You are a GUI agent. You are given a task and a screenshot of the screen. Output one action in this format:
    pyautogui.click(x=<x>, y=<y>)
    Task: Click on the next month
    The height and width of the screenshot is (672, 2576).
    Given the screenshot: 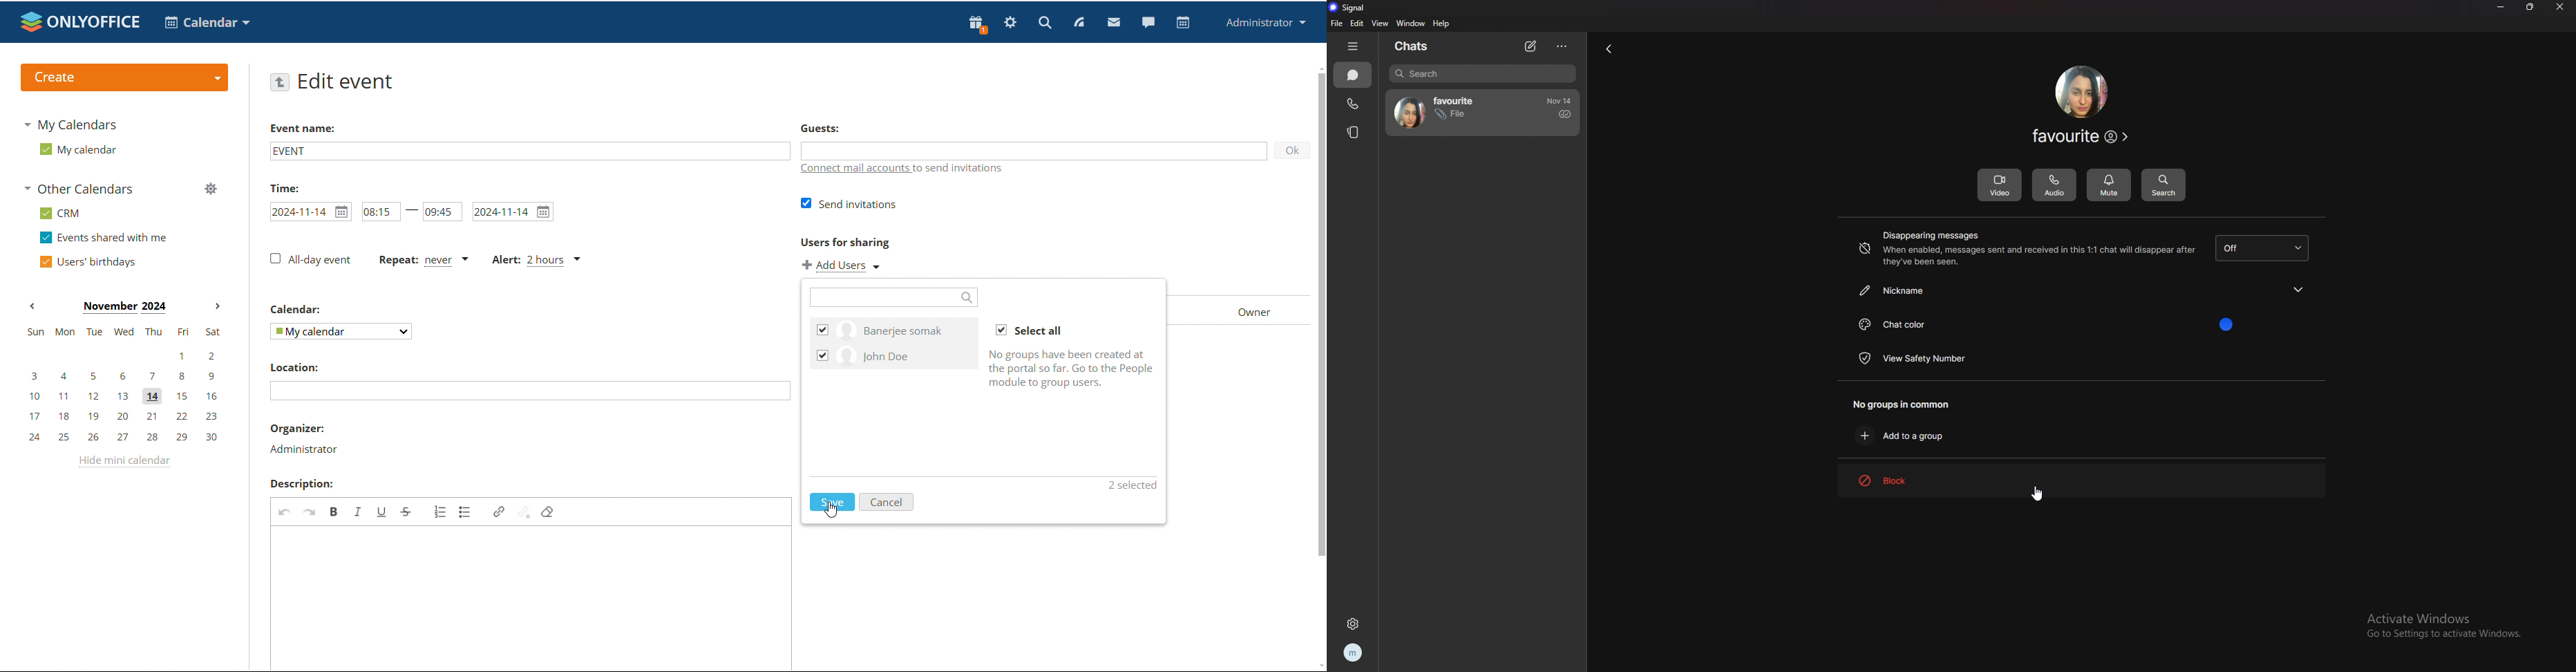 What is the action you would take?
    pyautogui.click(x=218, y=307)
    